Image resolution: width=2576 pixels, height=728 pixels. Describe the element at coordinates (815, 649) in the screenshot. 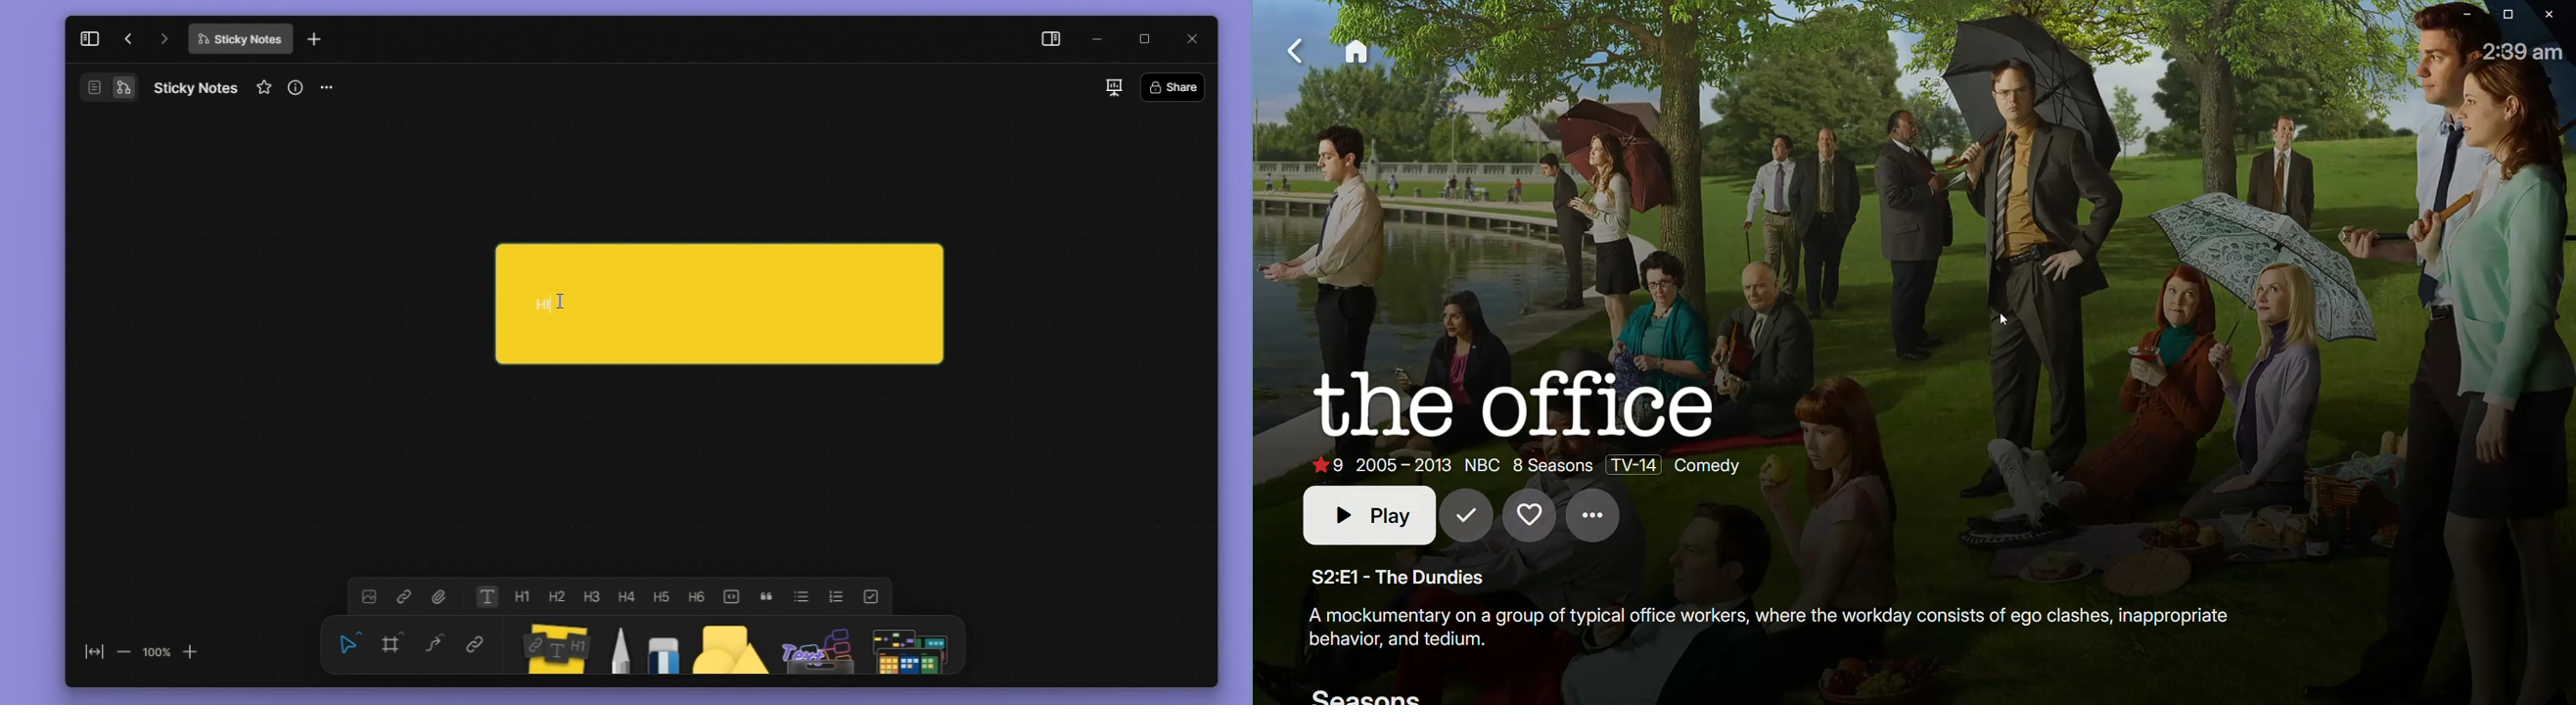

I see `Assets Panel Icon` at that location.